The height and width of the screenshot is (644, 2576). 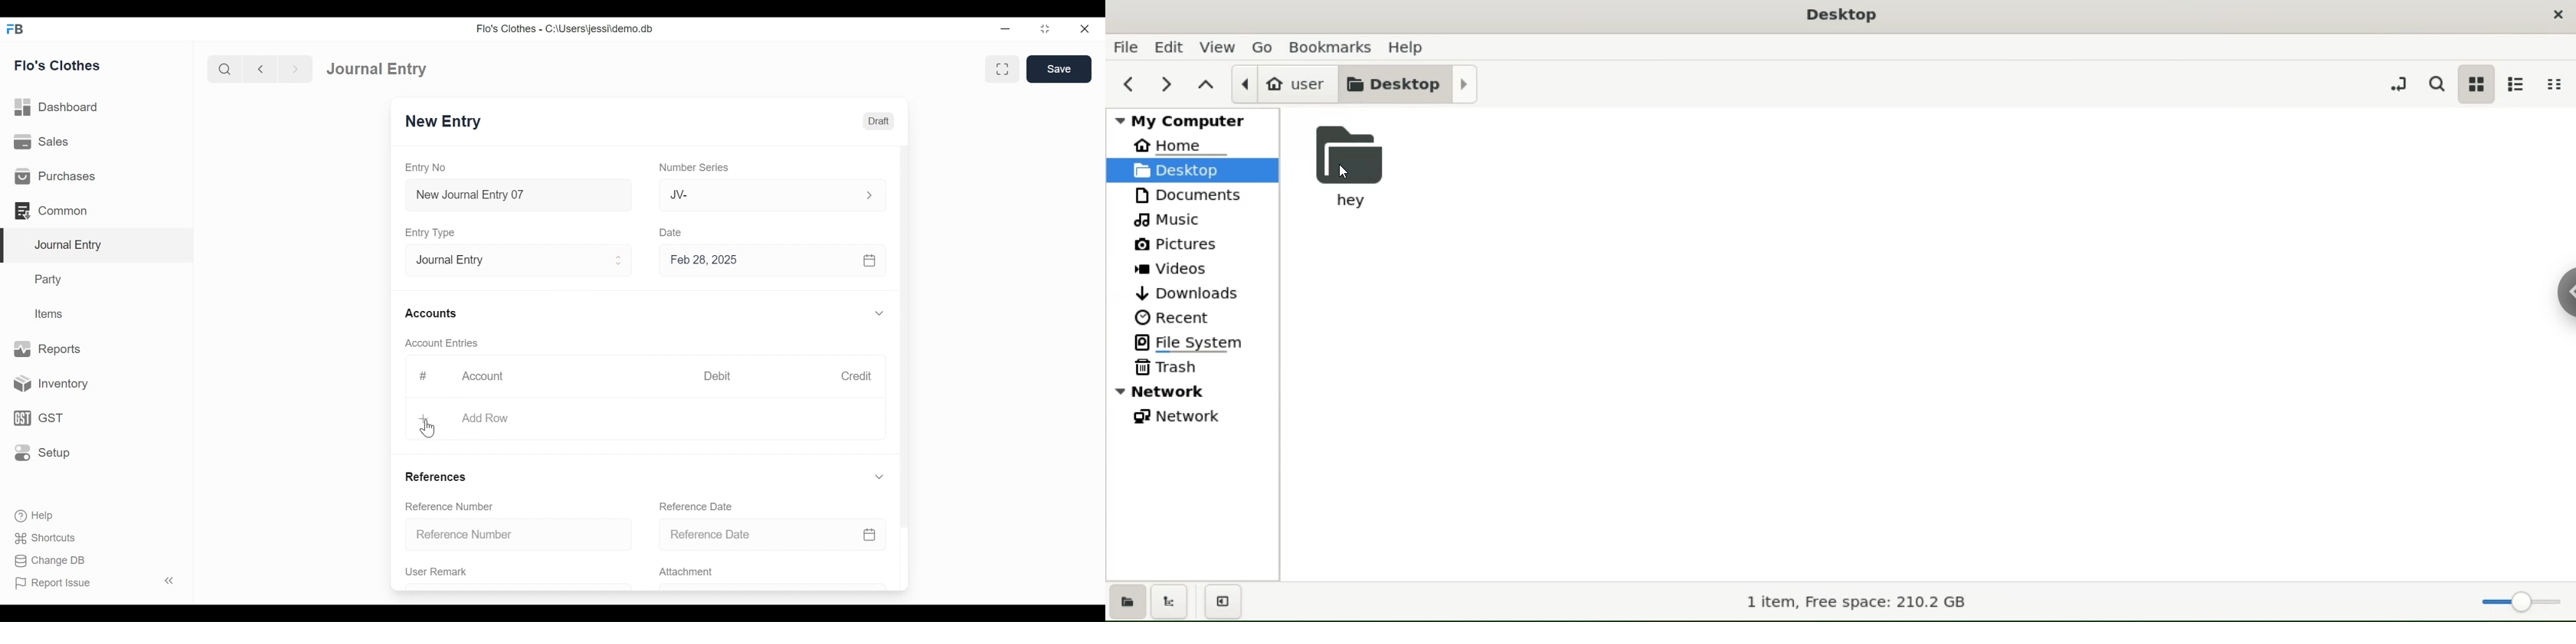 I want to click on Cursor, so click(x=429, y=428).